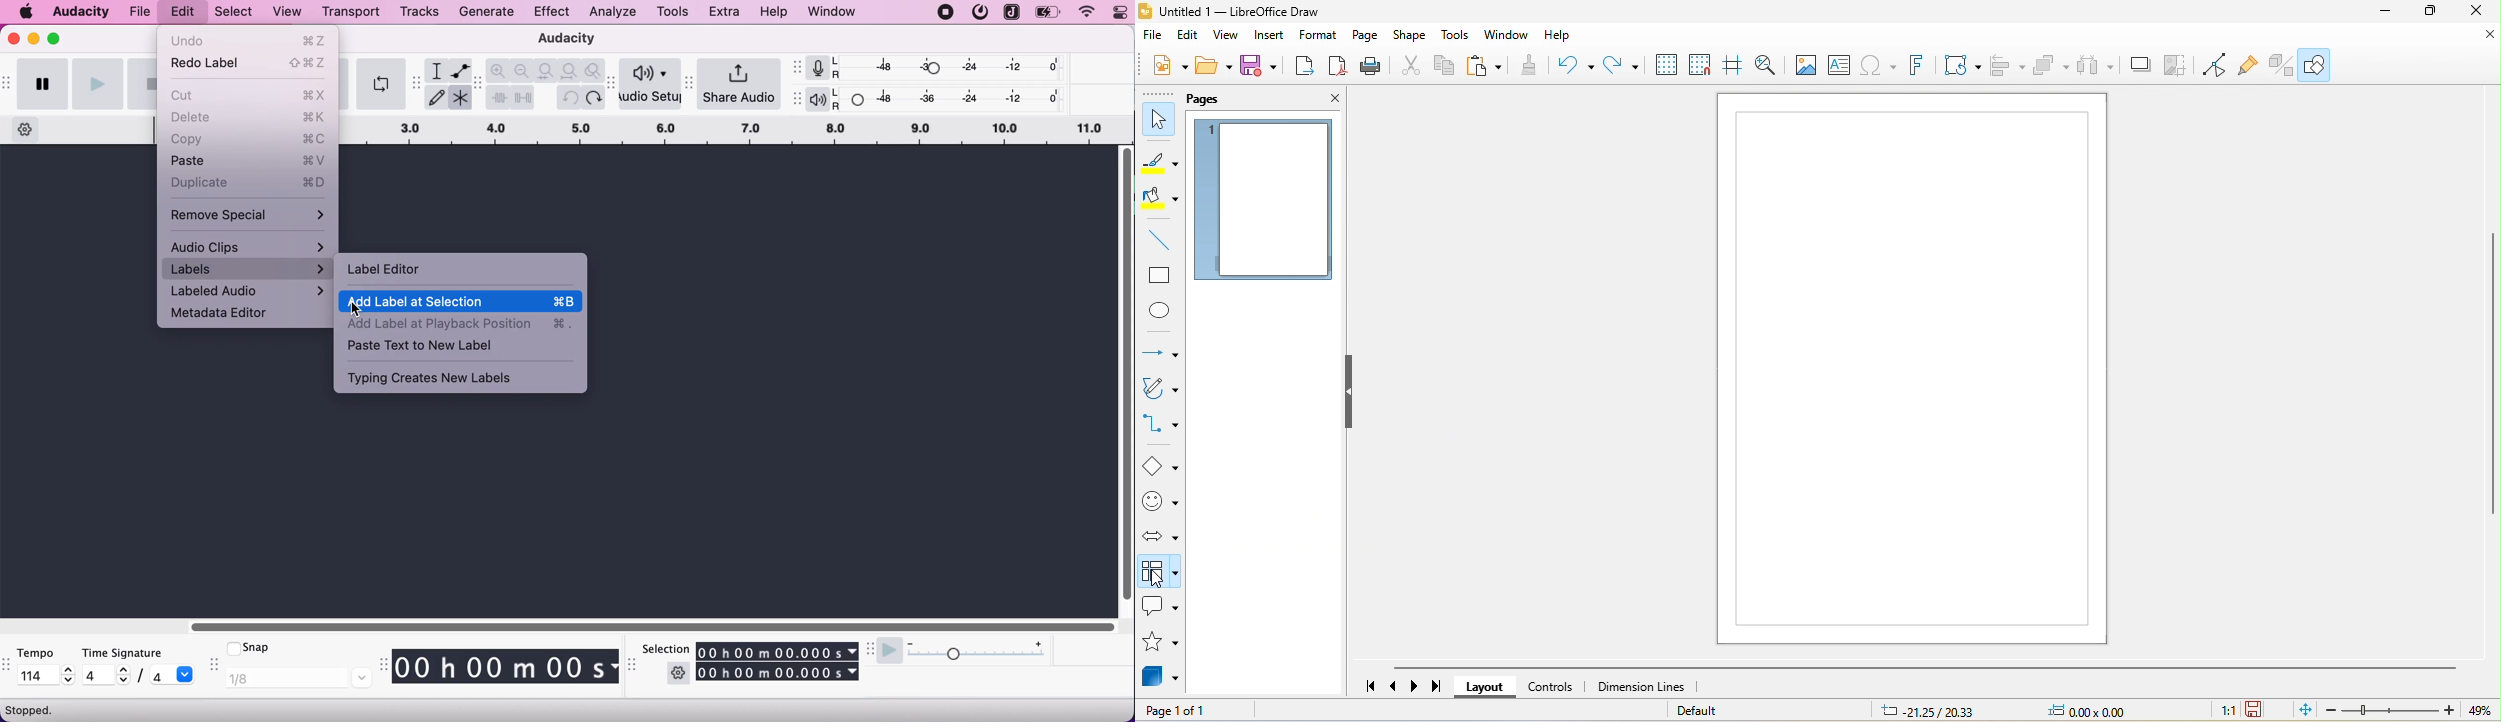  Describe the element at coordinates (382, 665) in the screenshot. I see `audacity time toolbar` at that location.